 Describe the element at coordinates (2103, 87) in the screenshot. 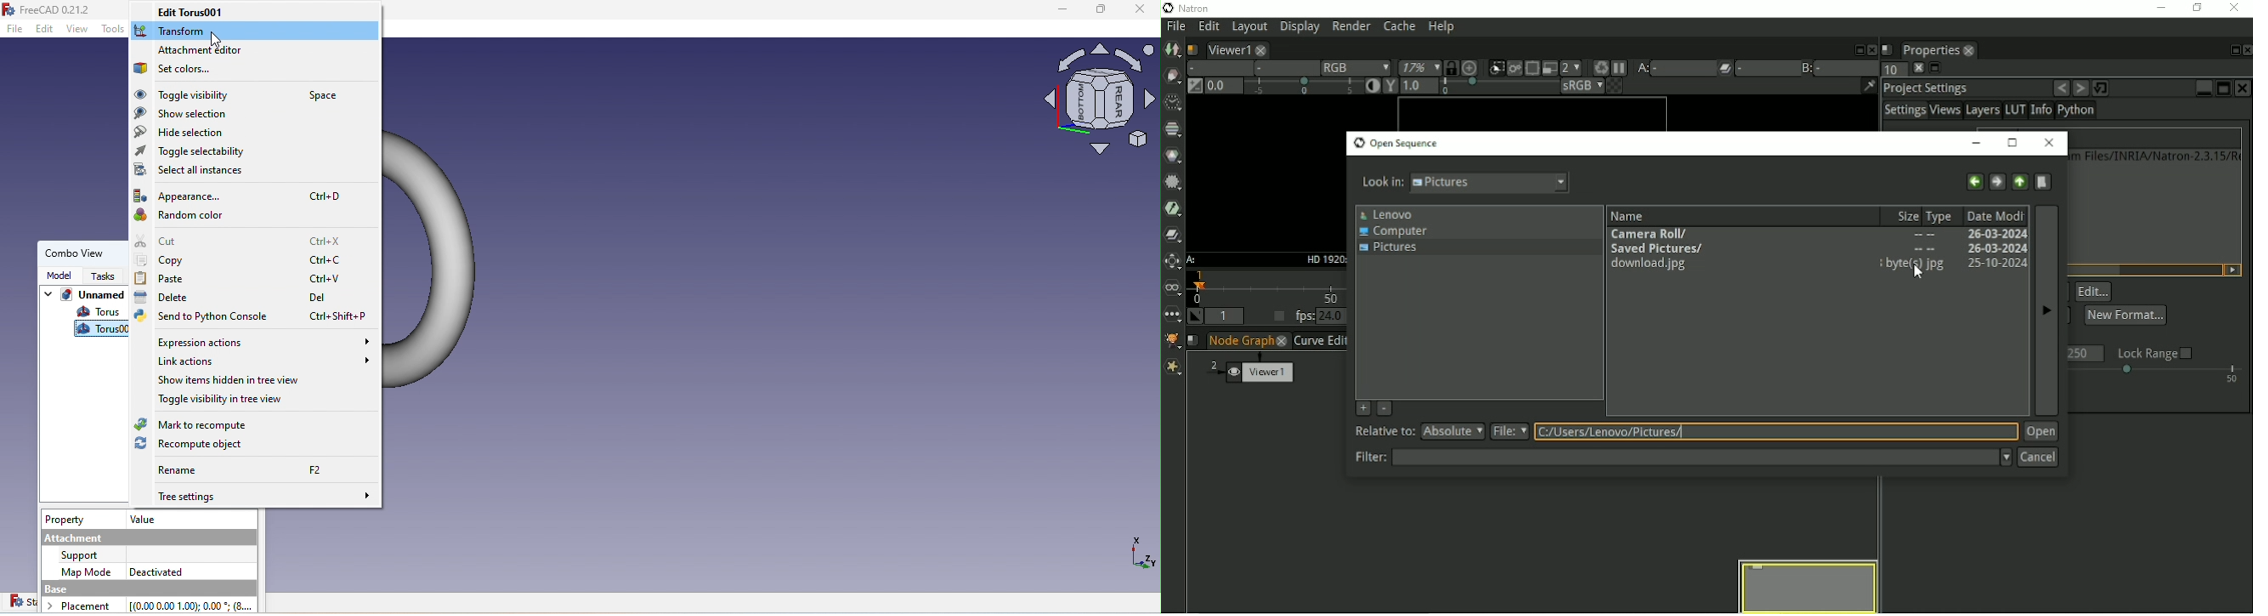

I see `Restore default value` at that location.